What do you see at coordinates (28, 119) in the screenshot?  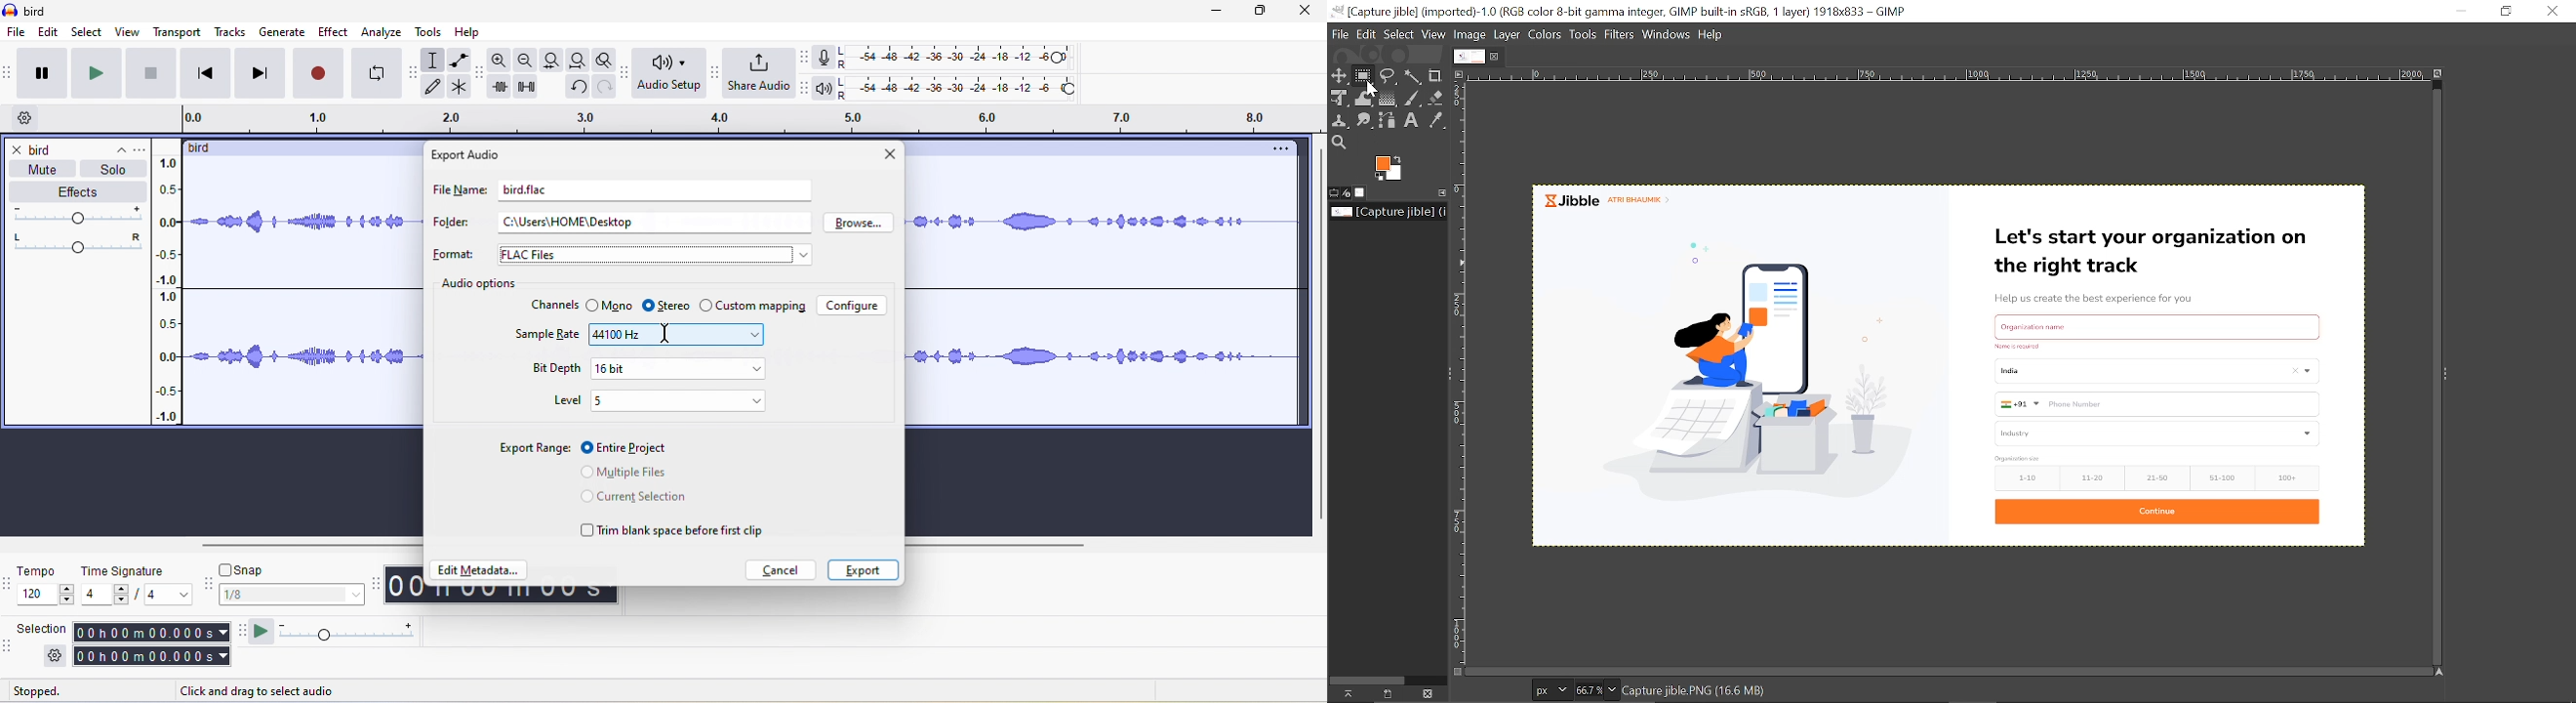 I see `timeline option` at bounding box center [28, 119].